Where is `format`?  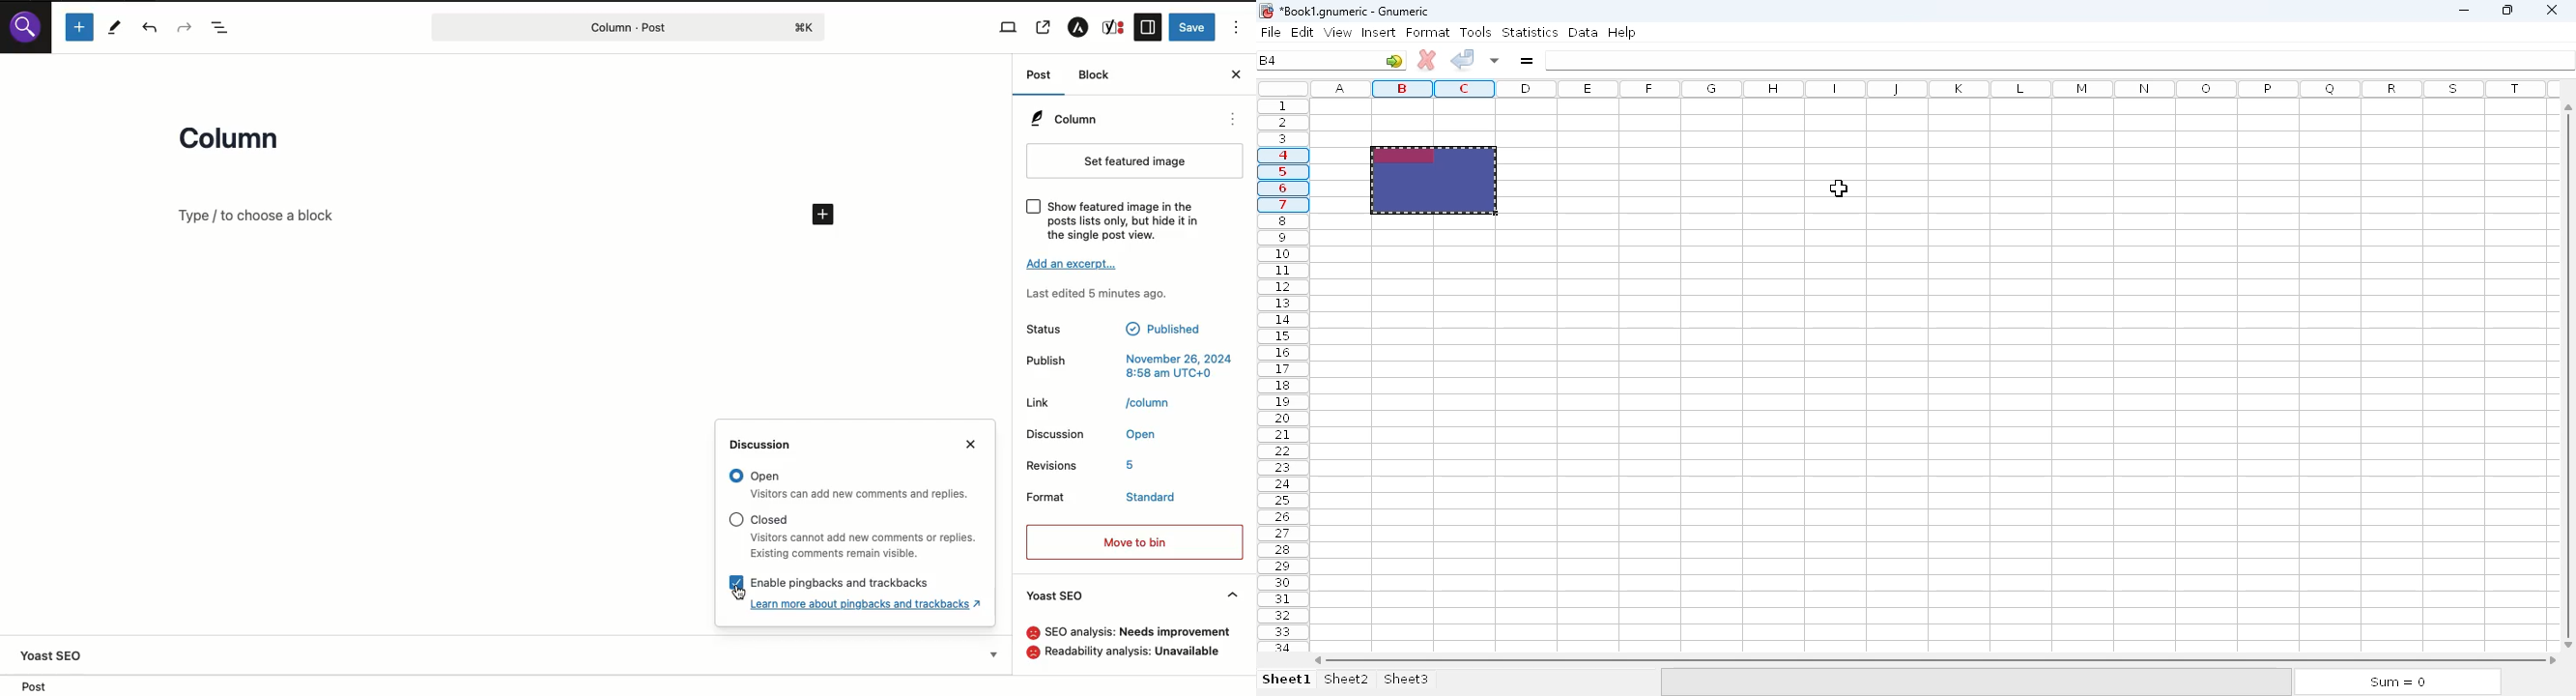
format is located at coordinates (1428, 32).